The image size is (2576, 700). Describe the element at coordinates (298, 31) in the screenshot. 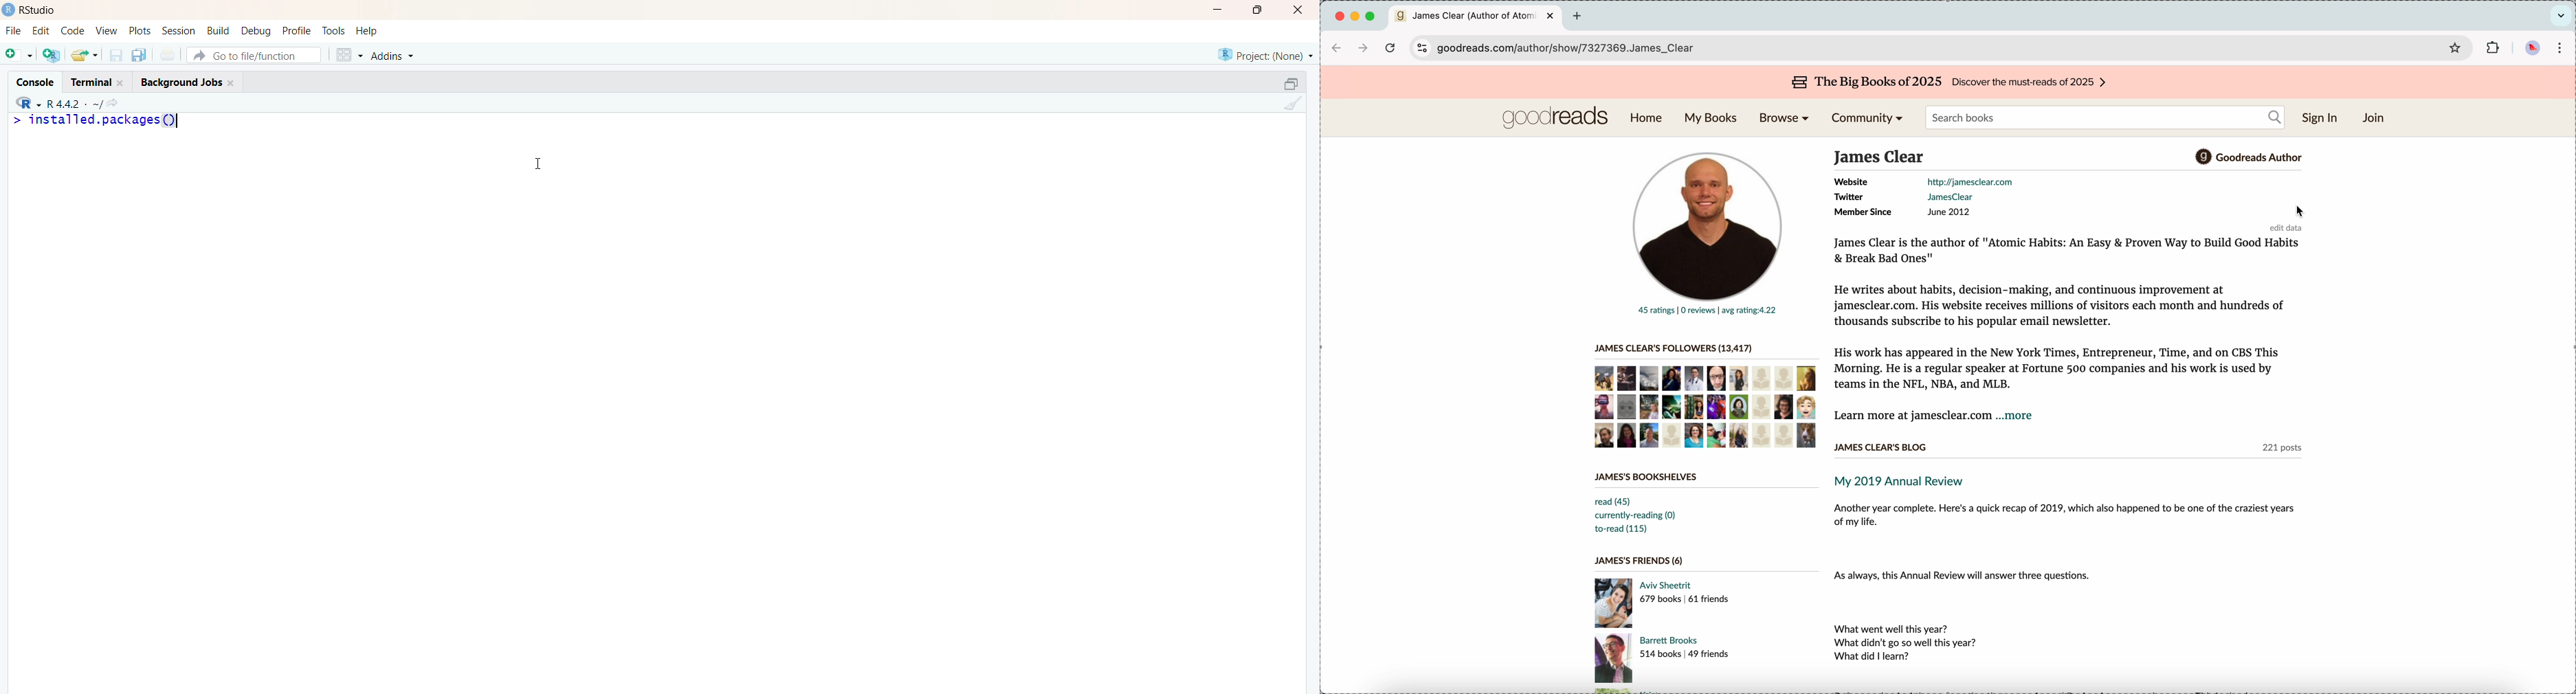

I see `profile` at that location.